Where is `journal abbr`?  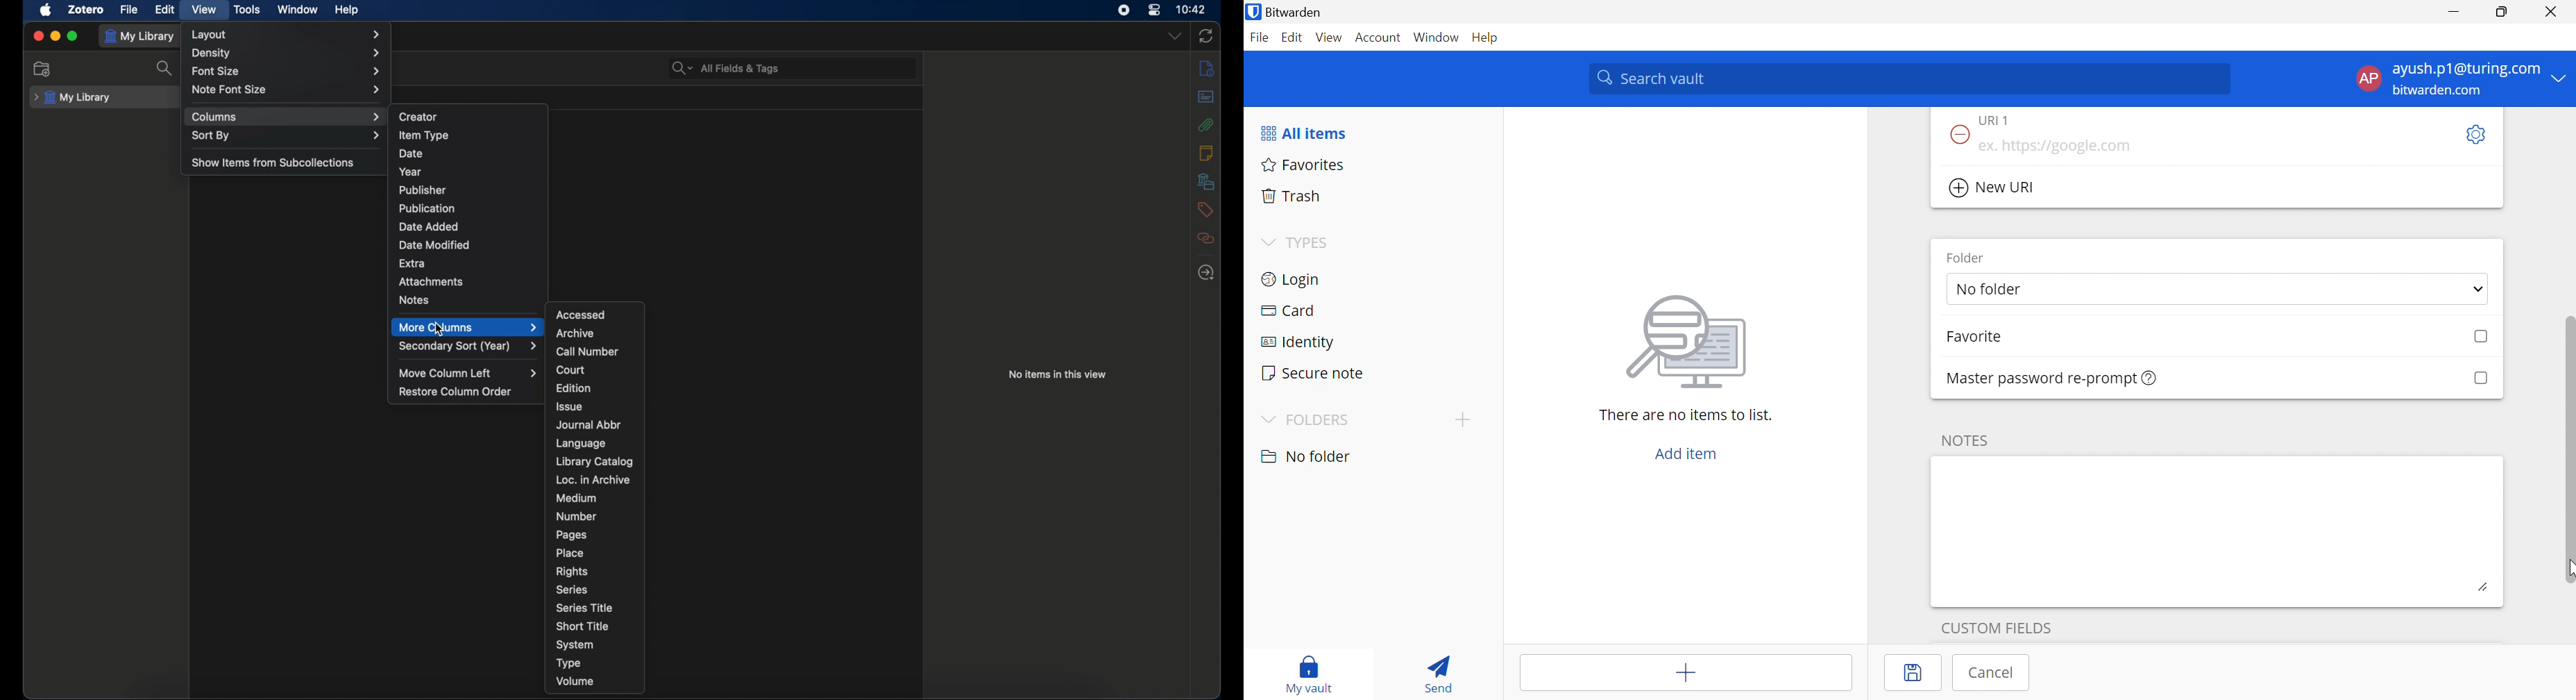
journal abbr is located at coordinates (590, 425).